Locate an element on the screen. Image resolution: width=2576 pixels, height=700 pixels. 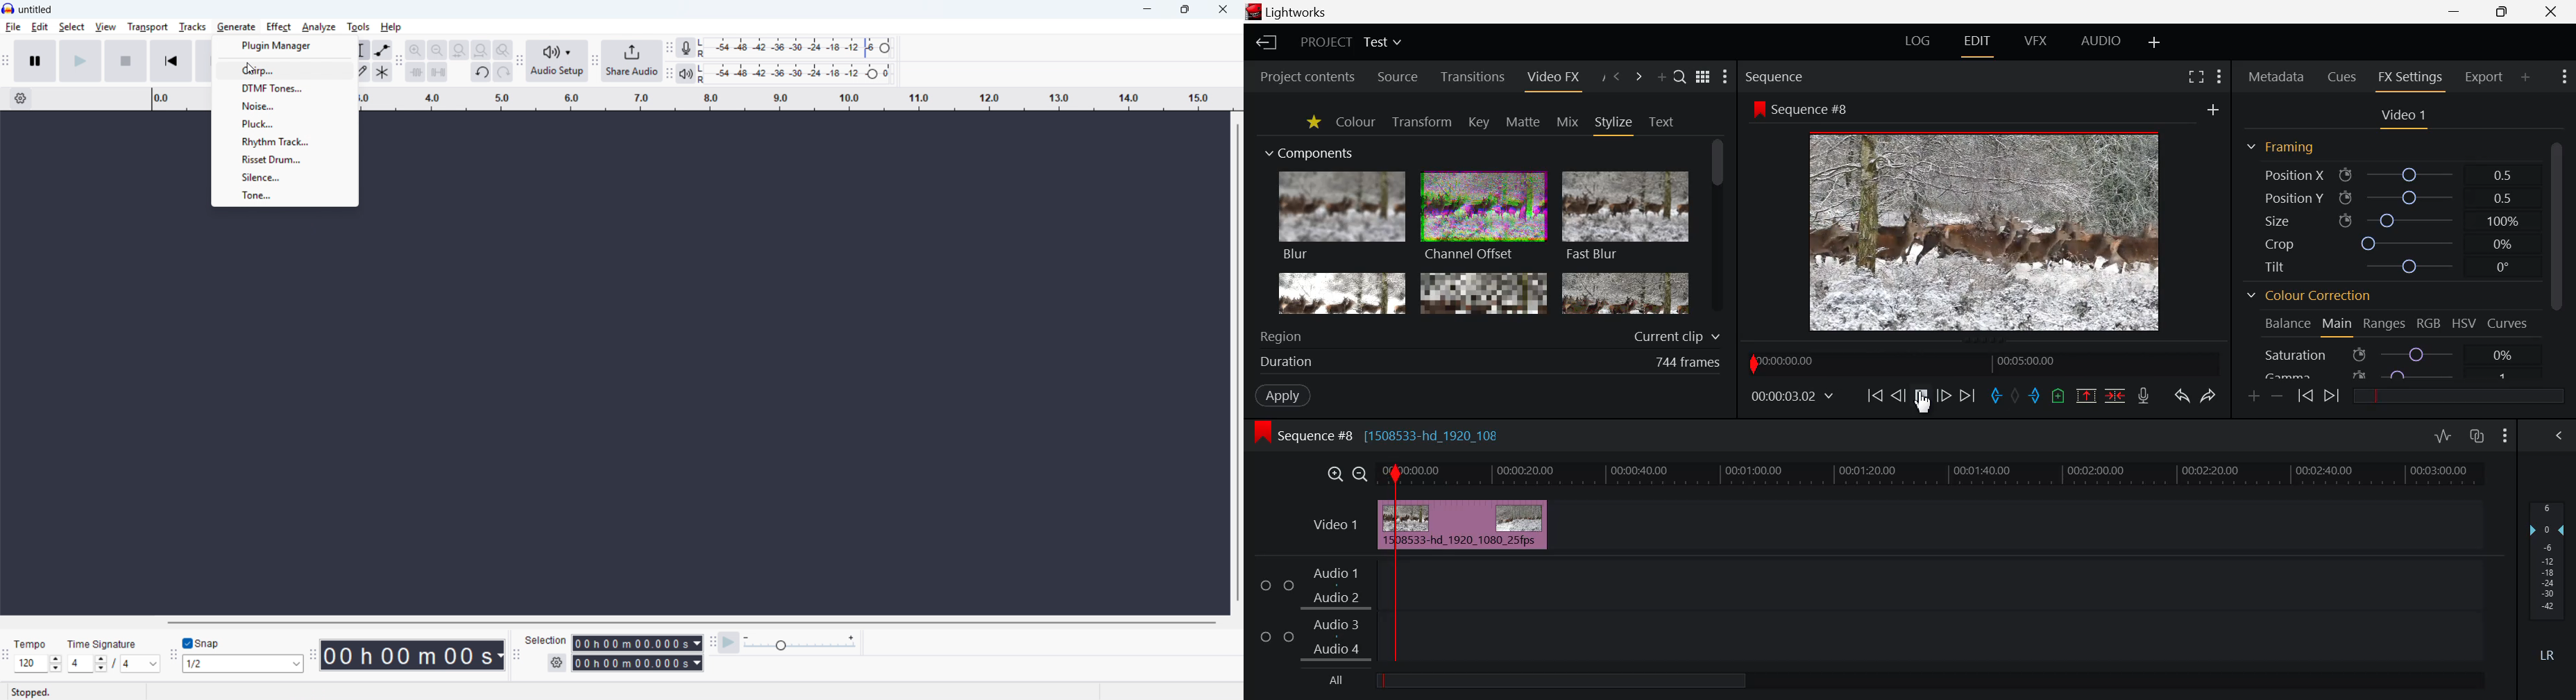
Size is located at coordinates (2388, 220).